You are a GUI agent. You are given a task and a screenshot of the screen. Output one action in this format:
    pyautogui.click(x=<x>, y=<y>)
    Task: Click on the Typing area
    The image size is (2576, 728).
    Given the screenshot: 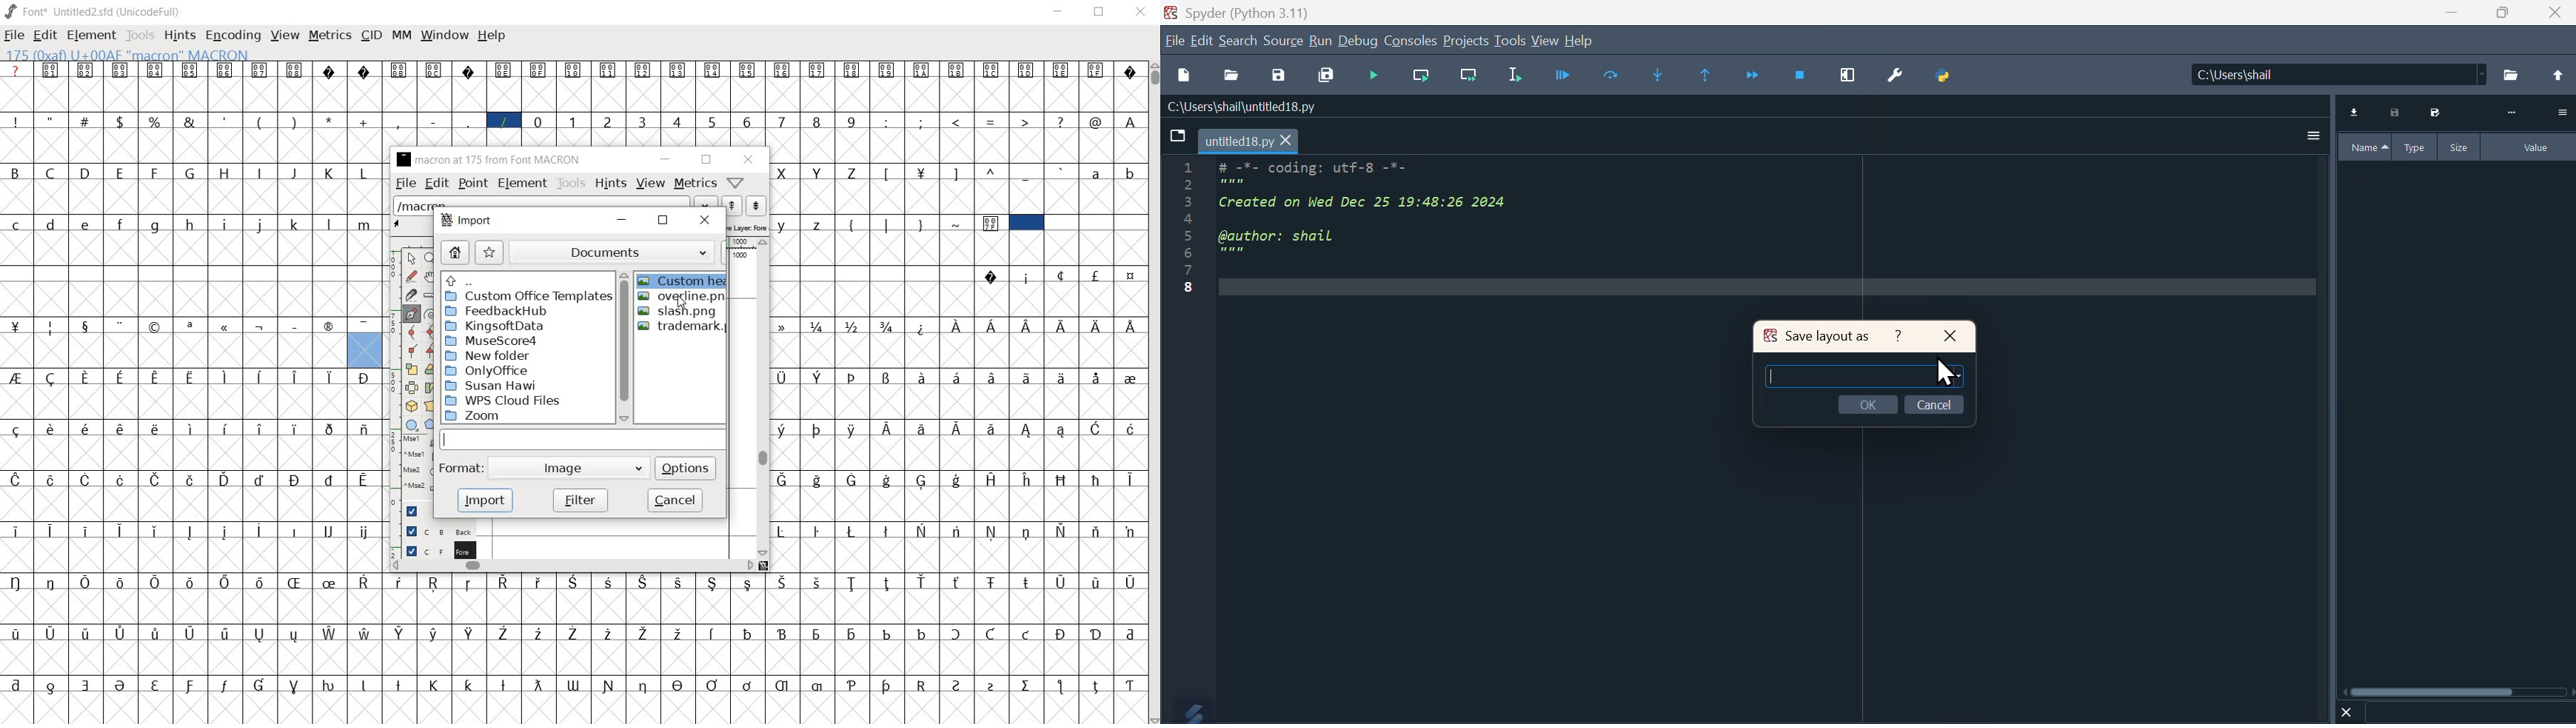 What is the action you would take?
    pyautogui.click(x=1864, y=376)
    